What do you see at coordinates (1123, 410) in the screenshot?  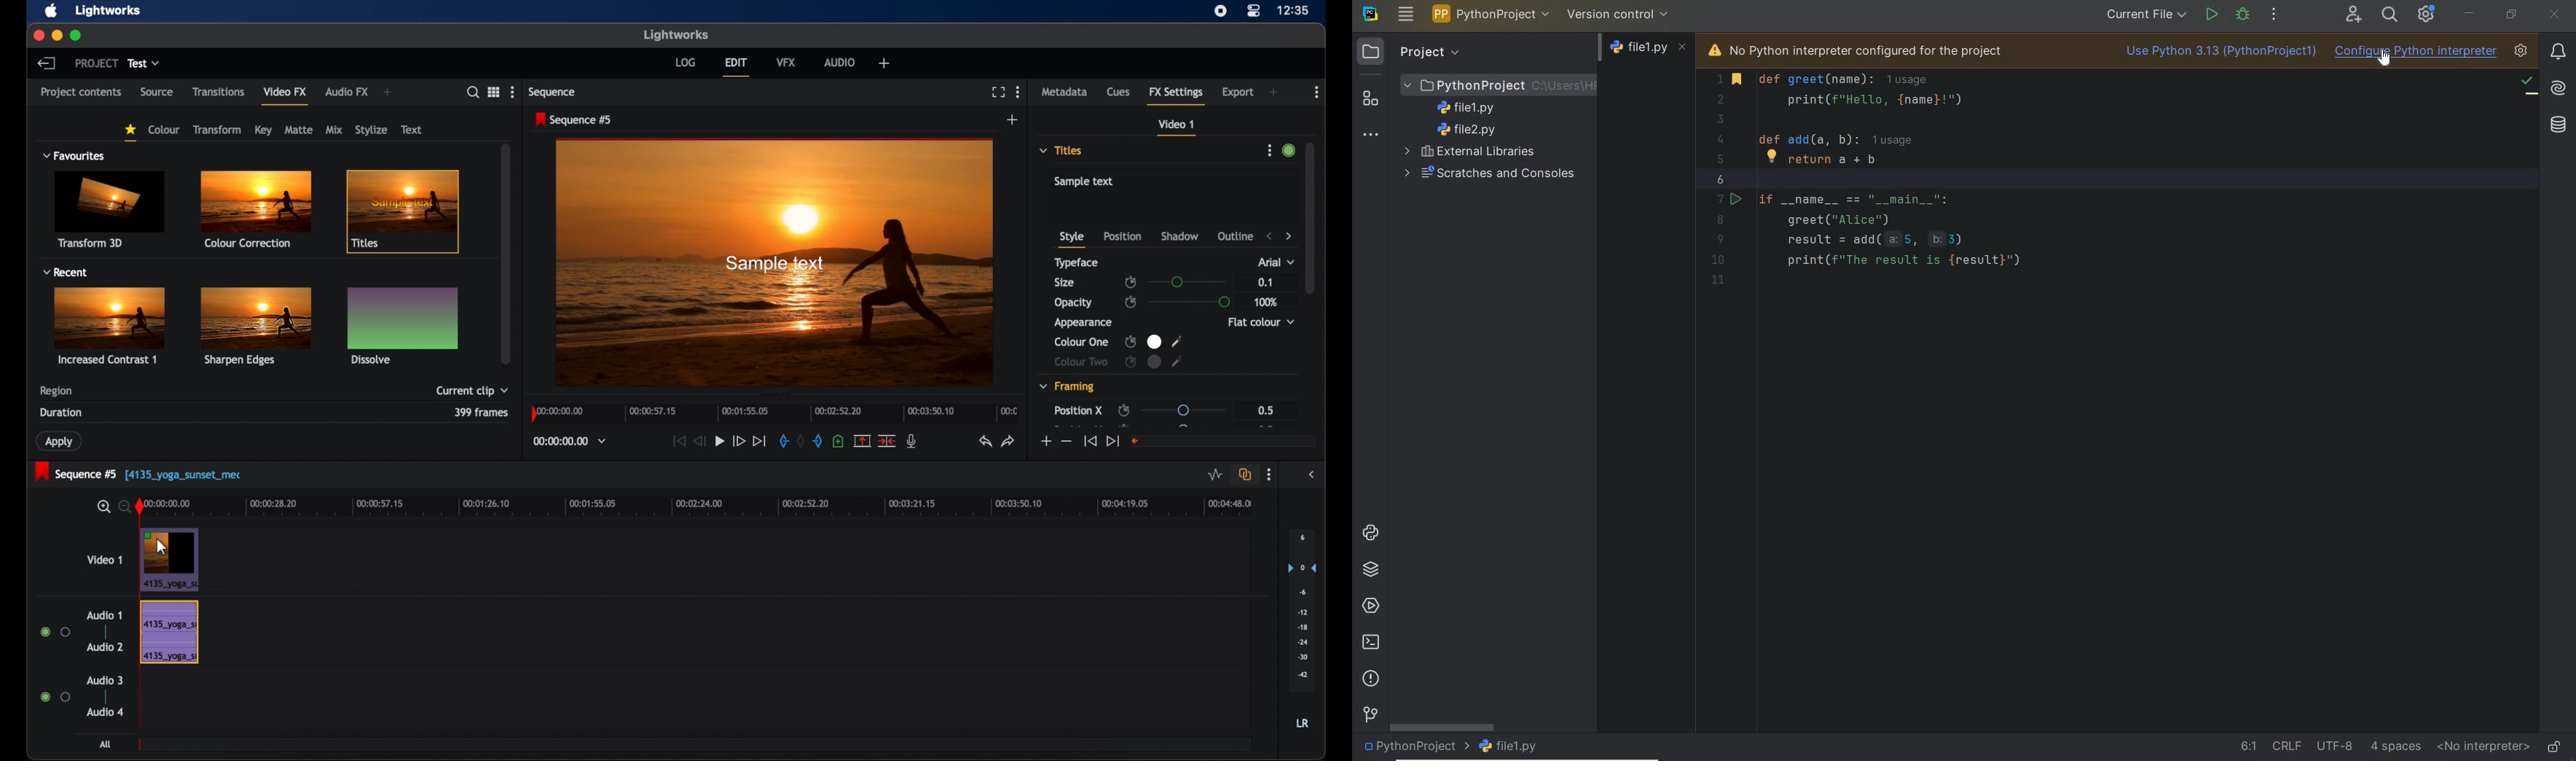 I see `enable/disable` at bounding box center [1123, 410].